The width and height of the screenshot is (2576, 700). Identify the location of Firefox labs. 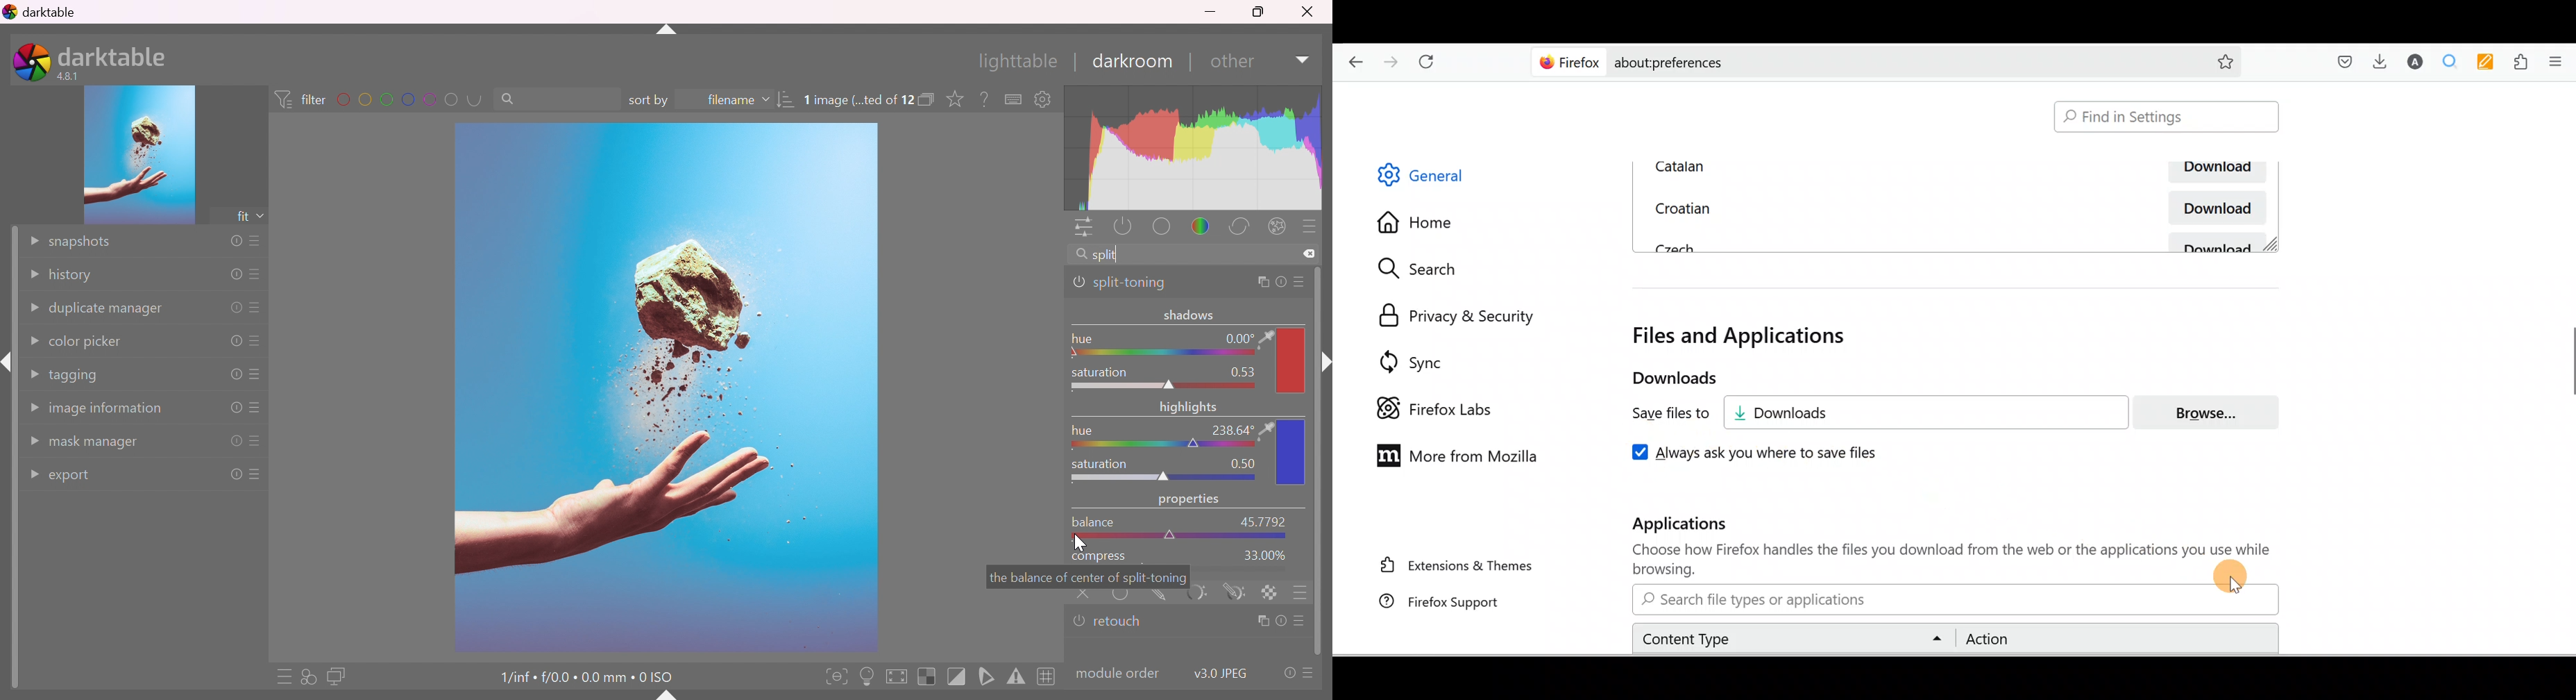
(1430, 402).